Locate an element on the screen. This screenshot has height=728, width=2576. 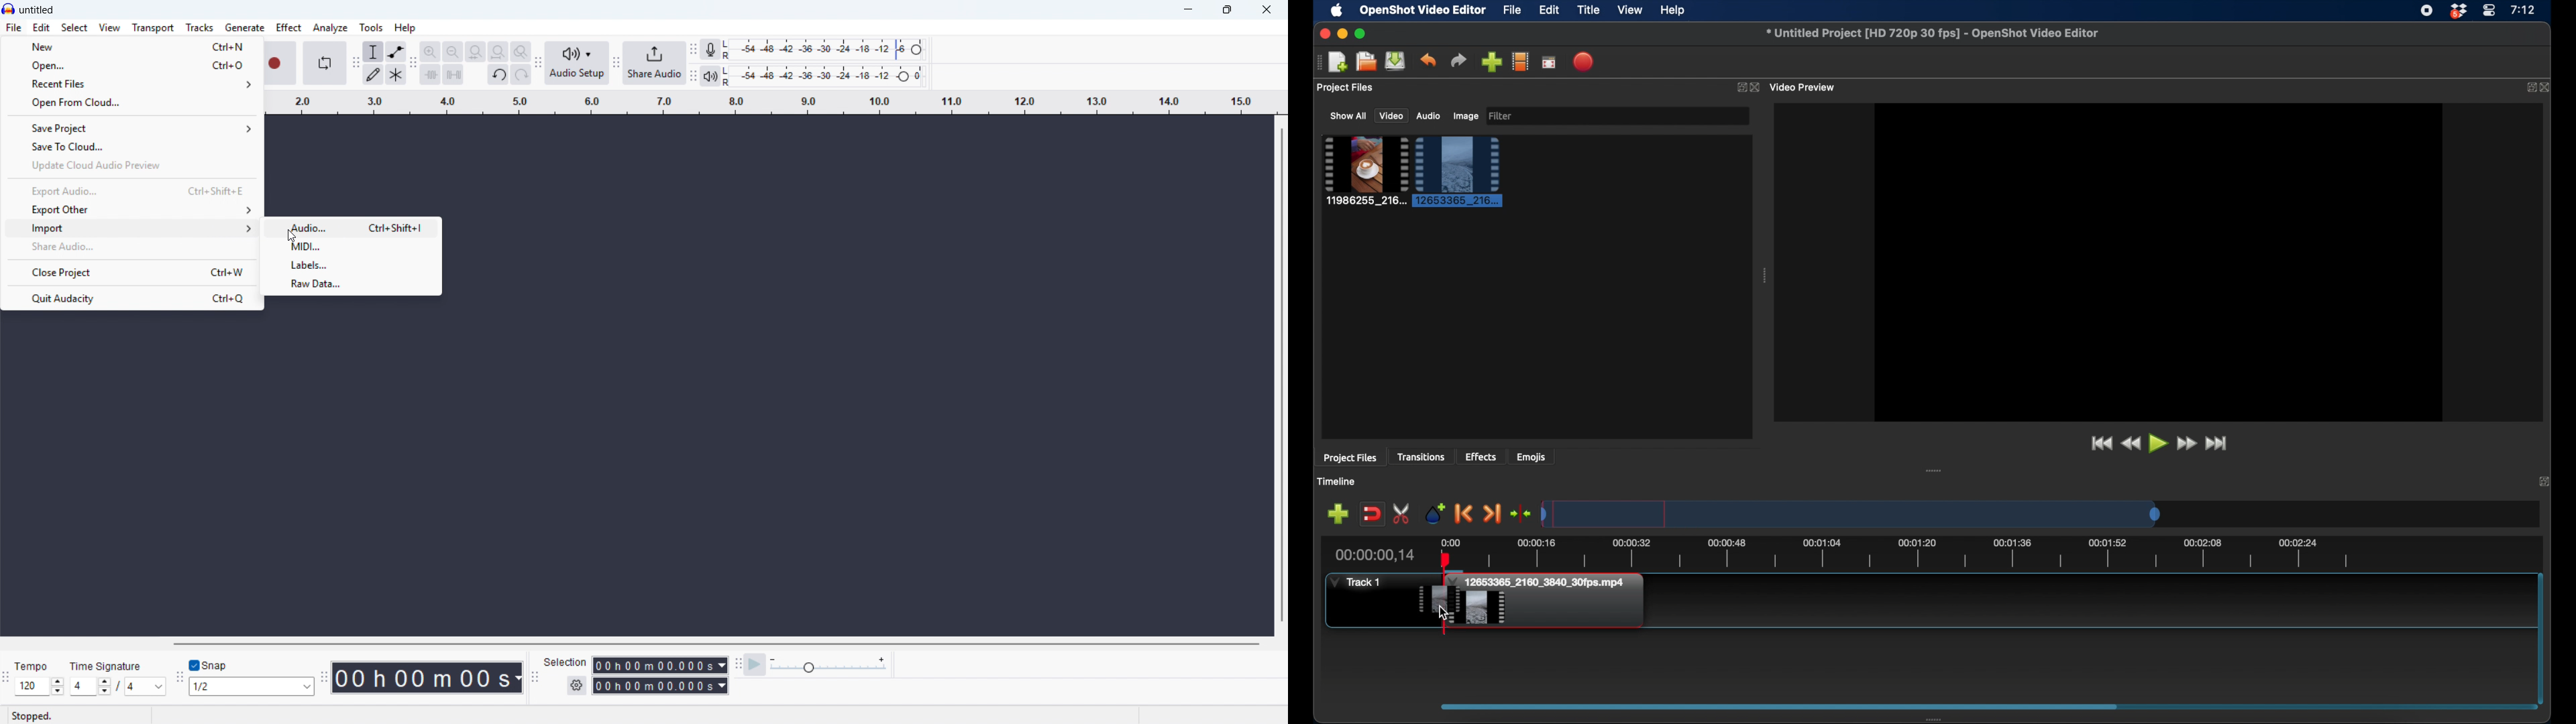
Time signature is located at coordinates (107, 665).